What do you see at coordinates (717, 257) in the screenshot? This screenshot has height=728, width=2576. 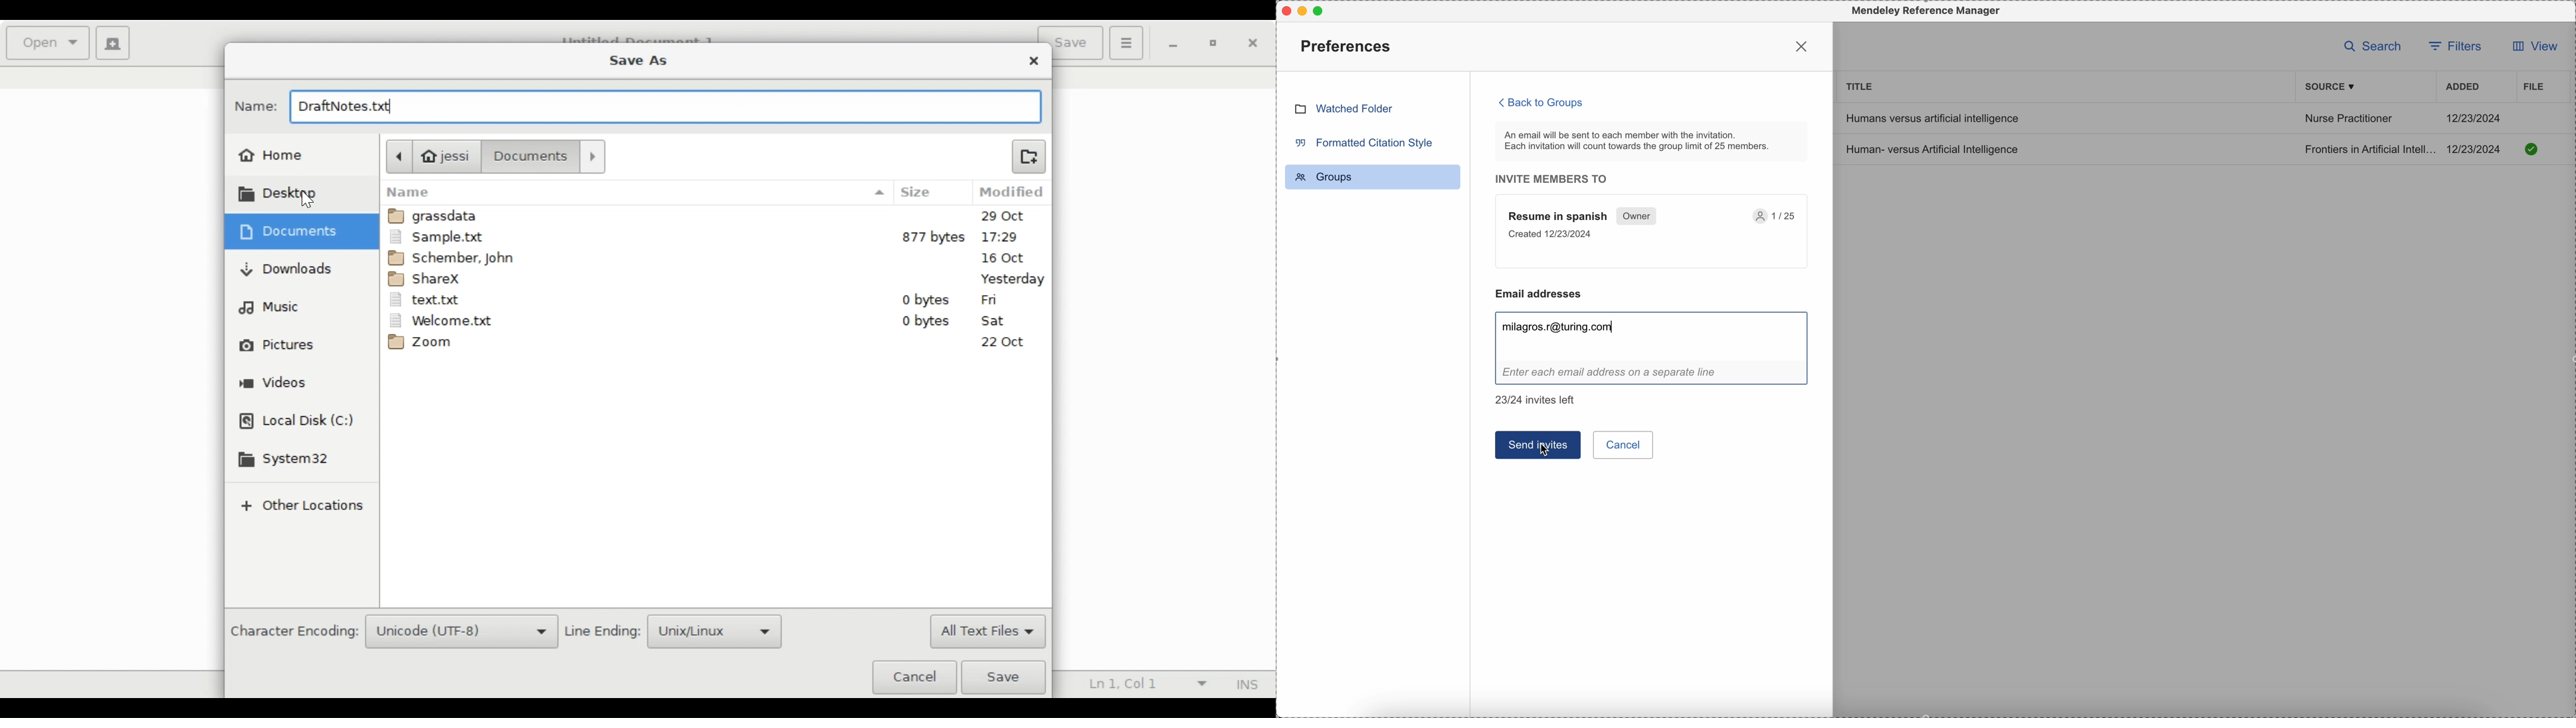 I see `Schember.john 16 Oct` at bounding box center [717, 257].